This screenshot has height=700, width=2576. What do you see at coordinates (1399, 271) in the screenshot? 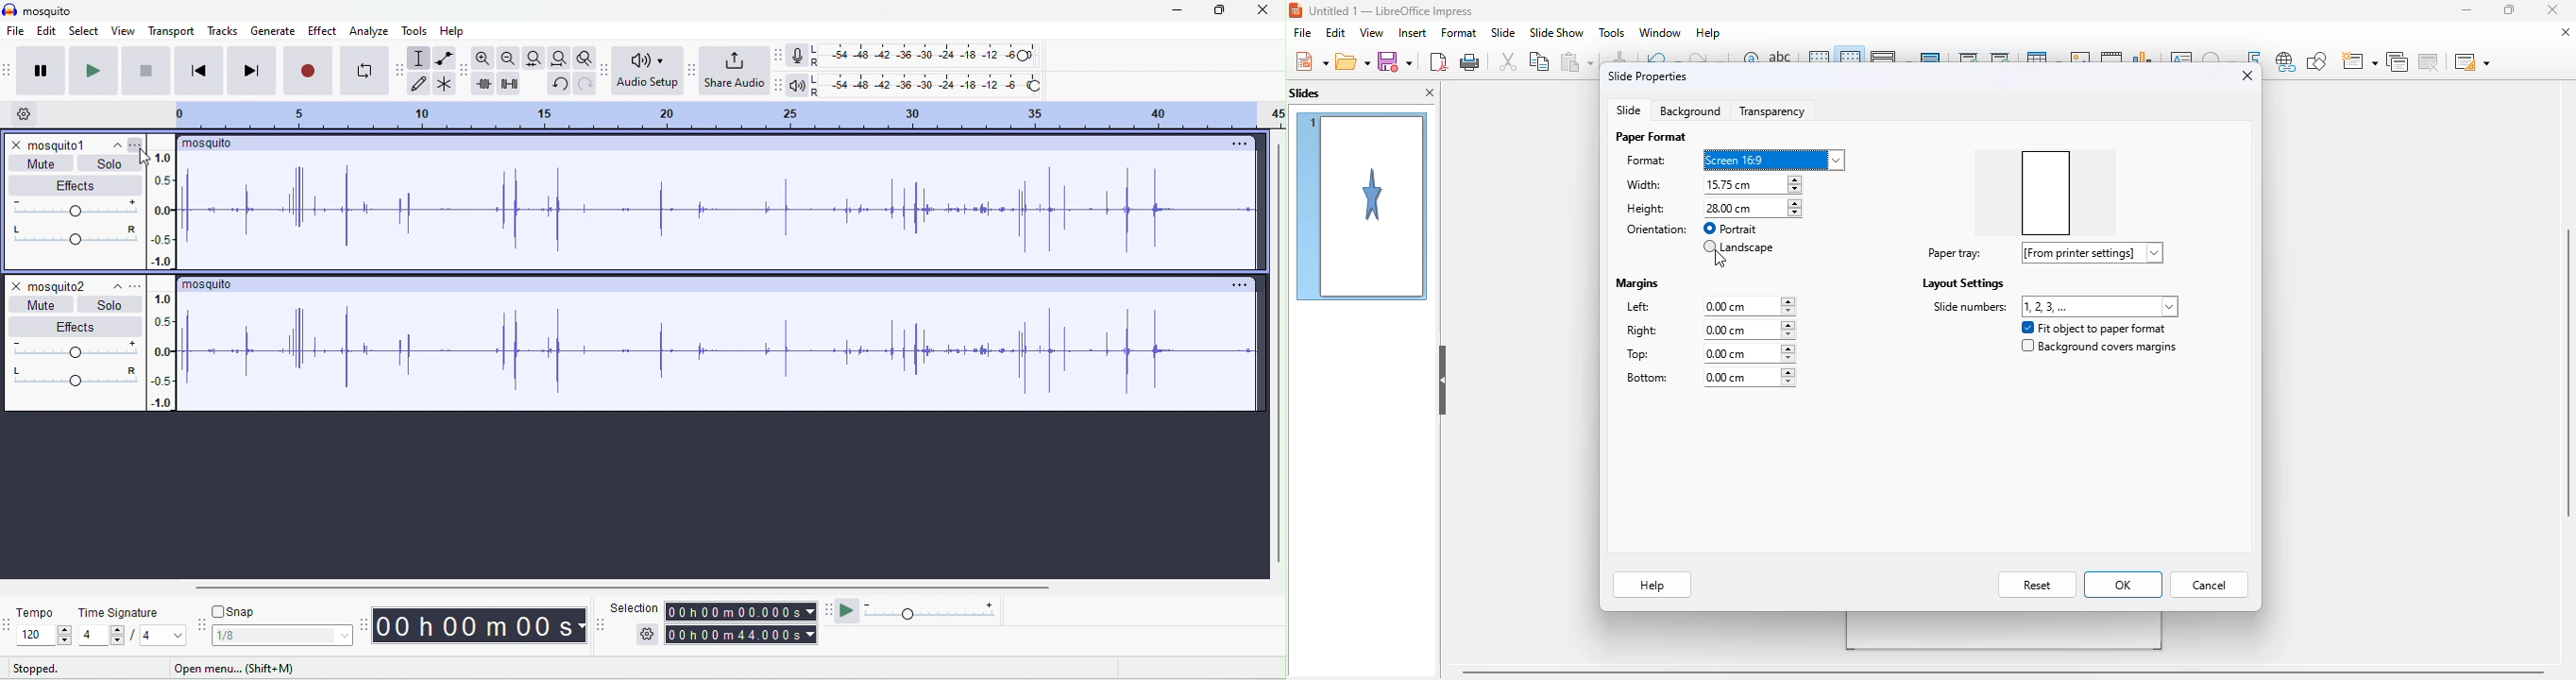
I see `cursor` at bounding box center [1399, 271].